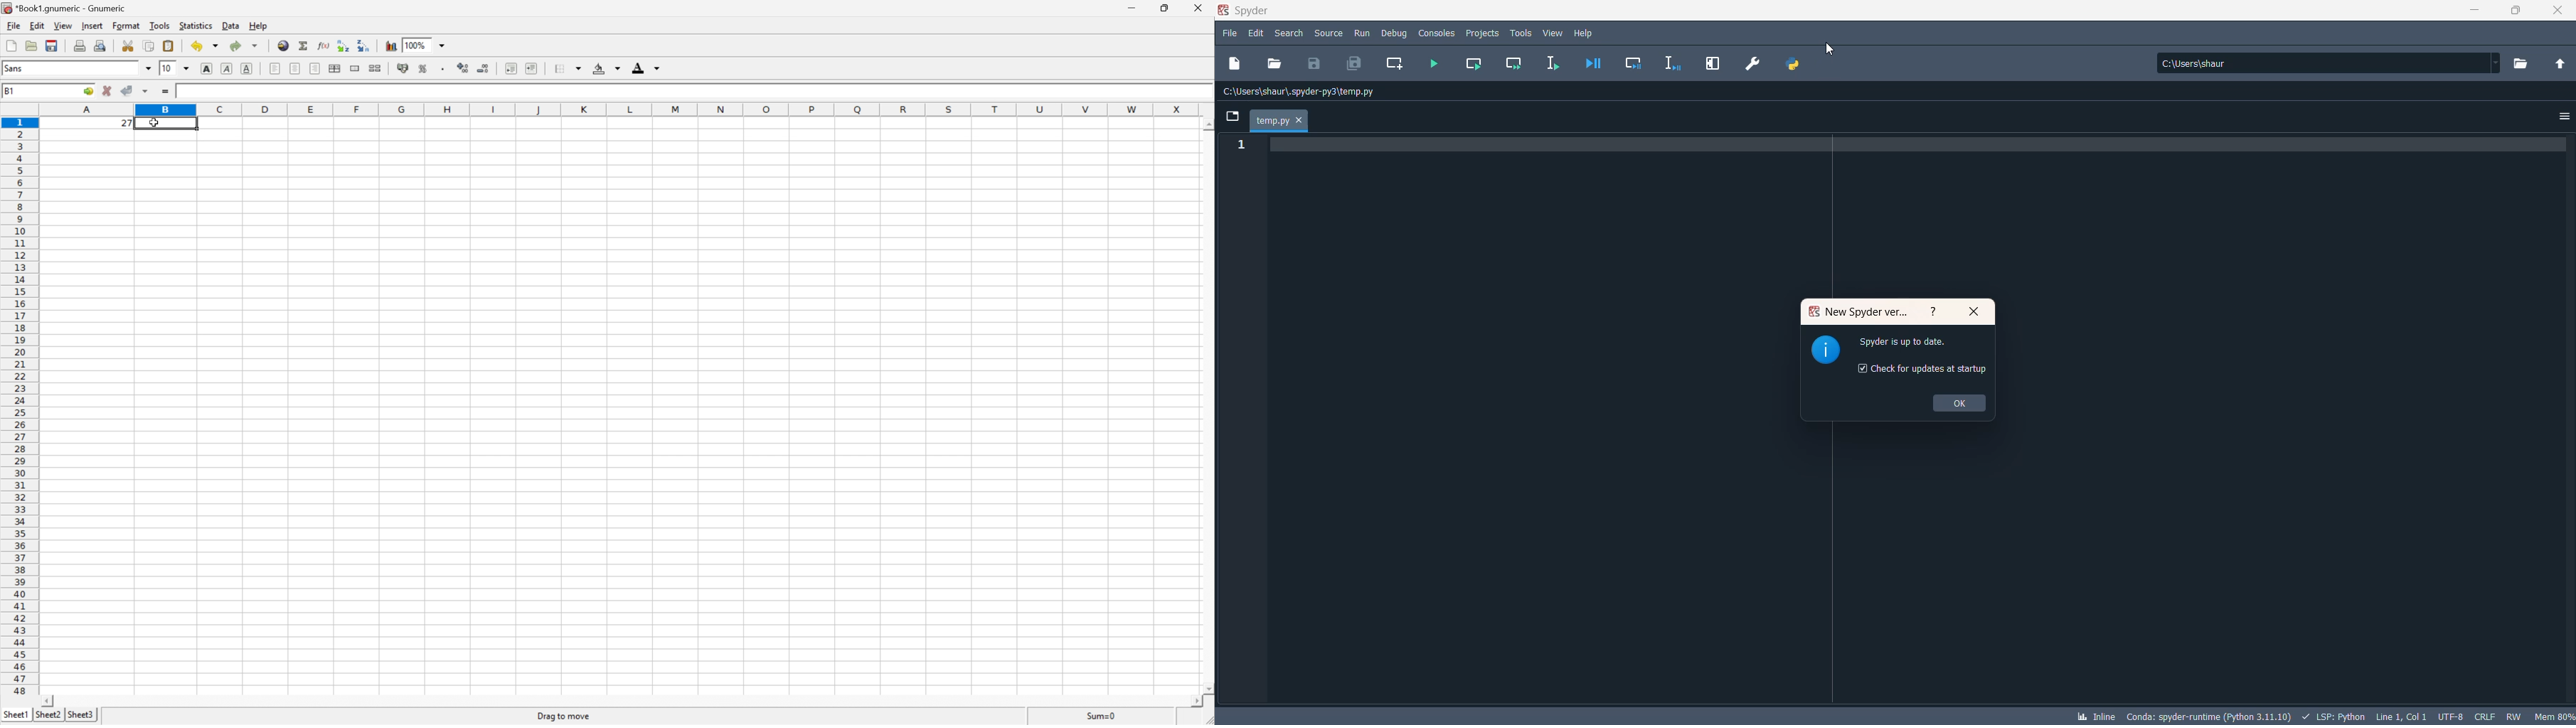 This screenshot has height=728, width=2576. Describe the element at coordinates (1395, 64) in the screenshot. I see `create new cell` at that location.